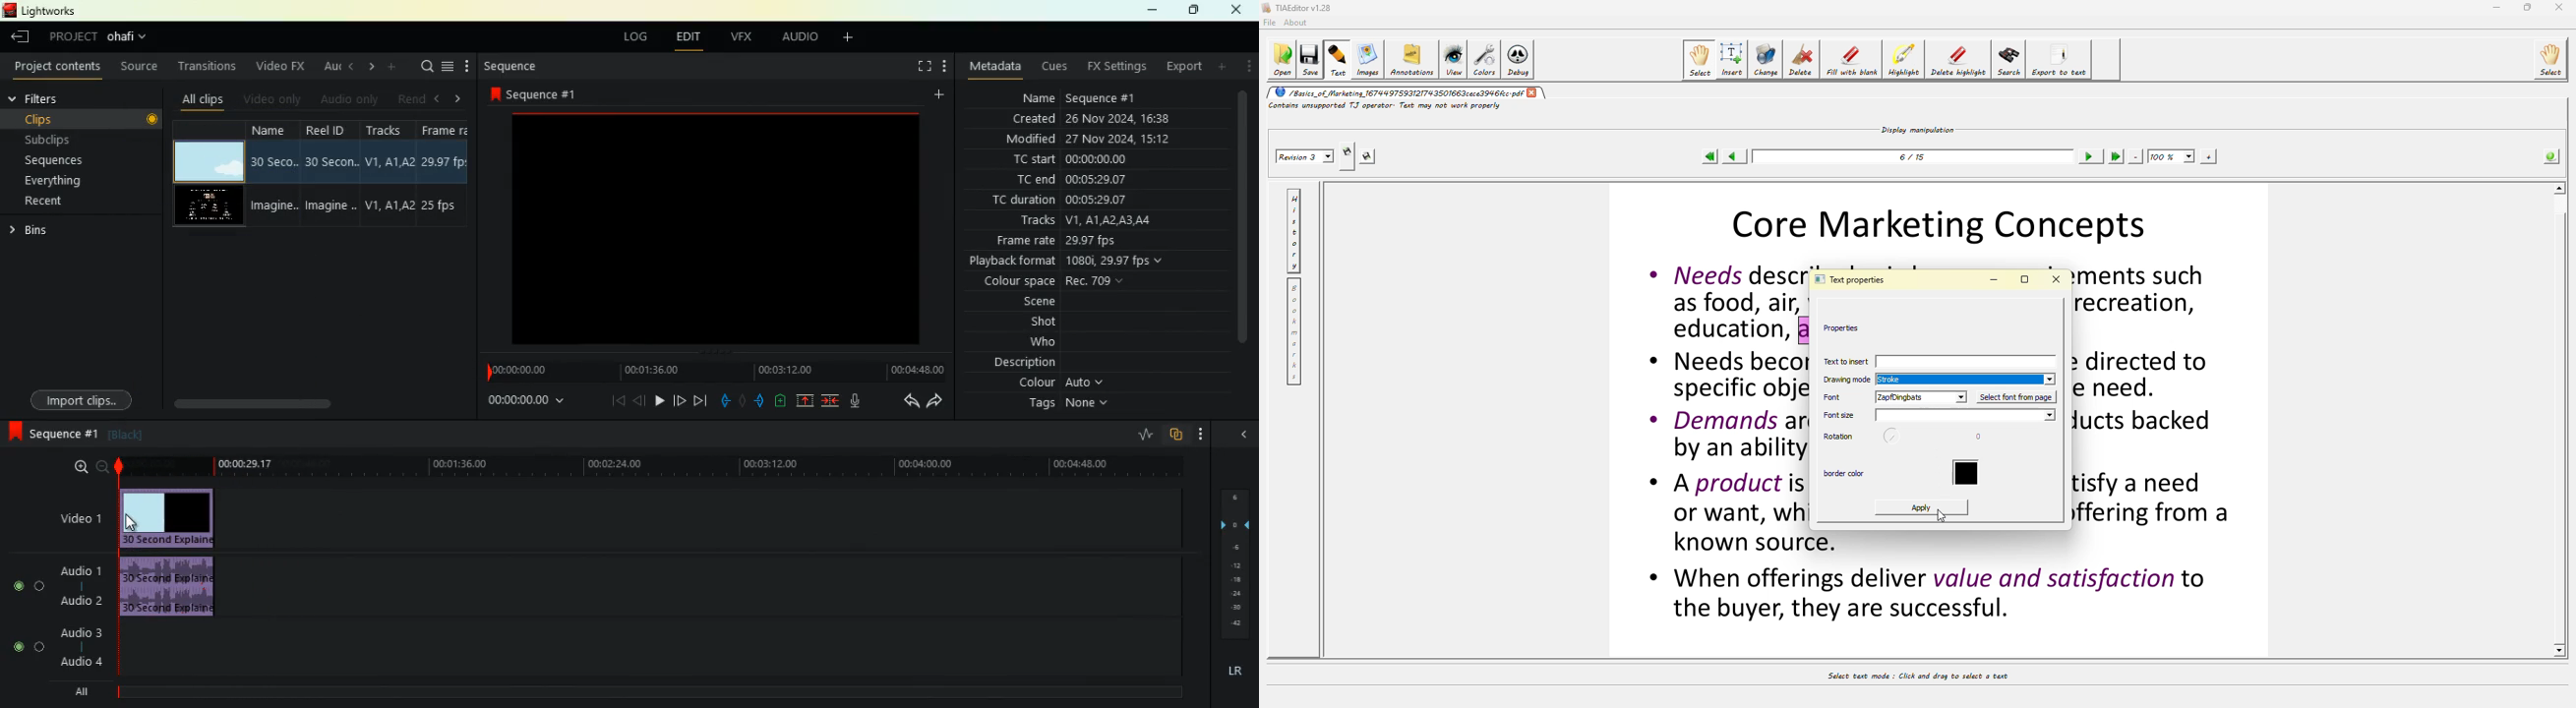 The image size is (2576, 728). What do you see at coordinates (58, 159) in the screenshot?
I see `sequences` at bounding box center [58, 159].